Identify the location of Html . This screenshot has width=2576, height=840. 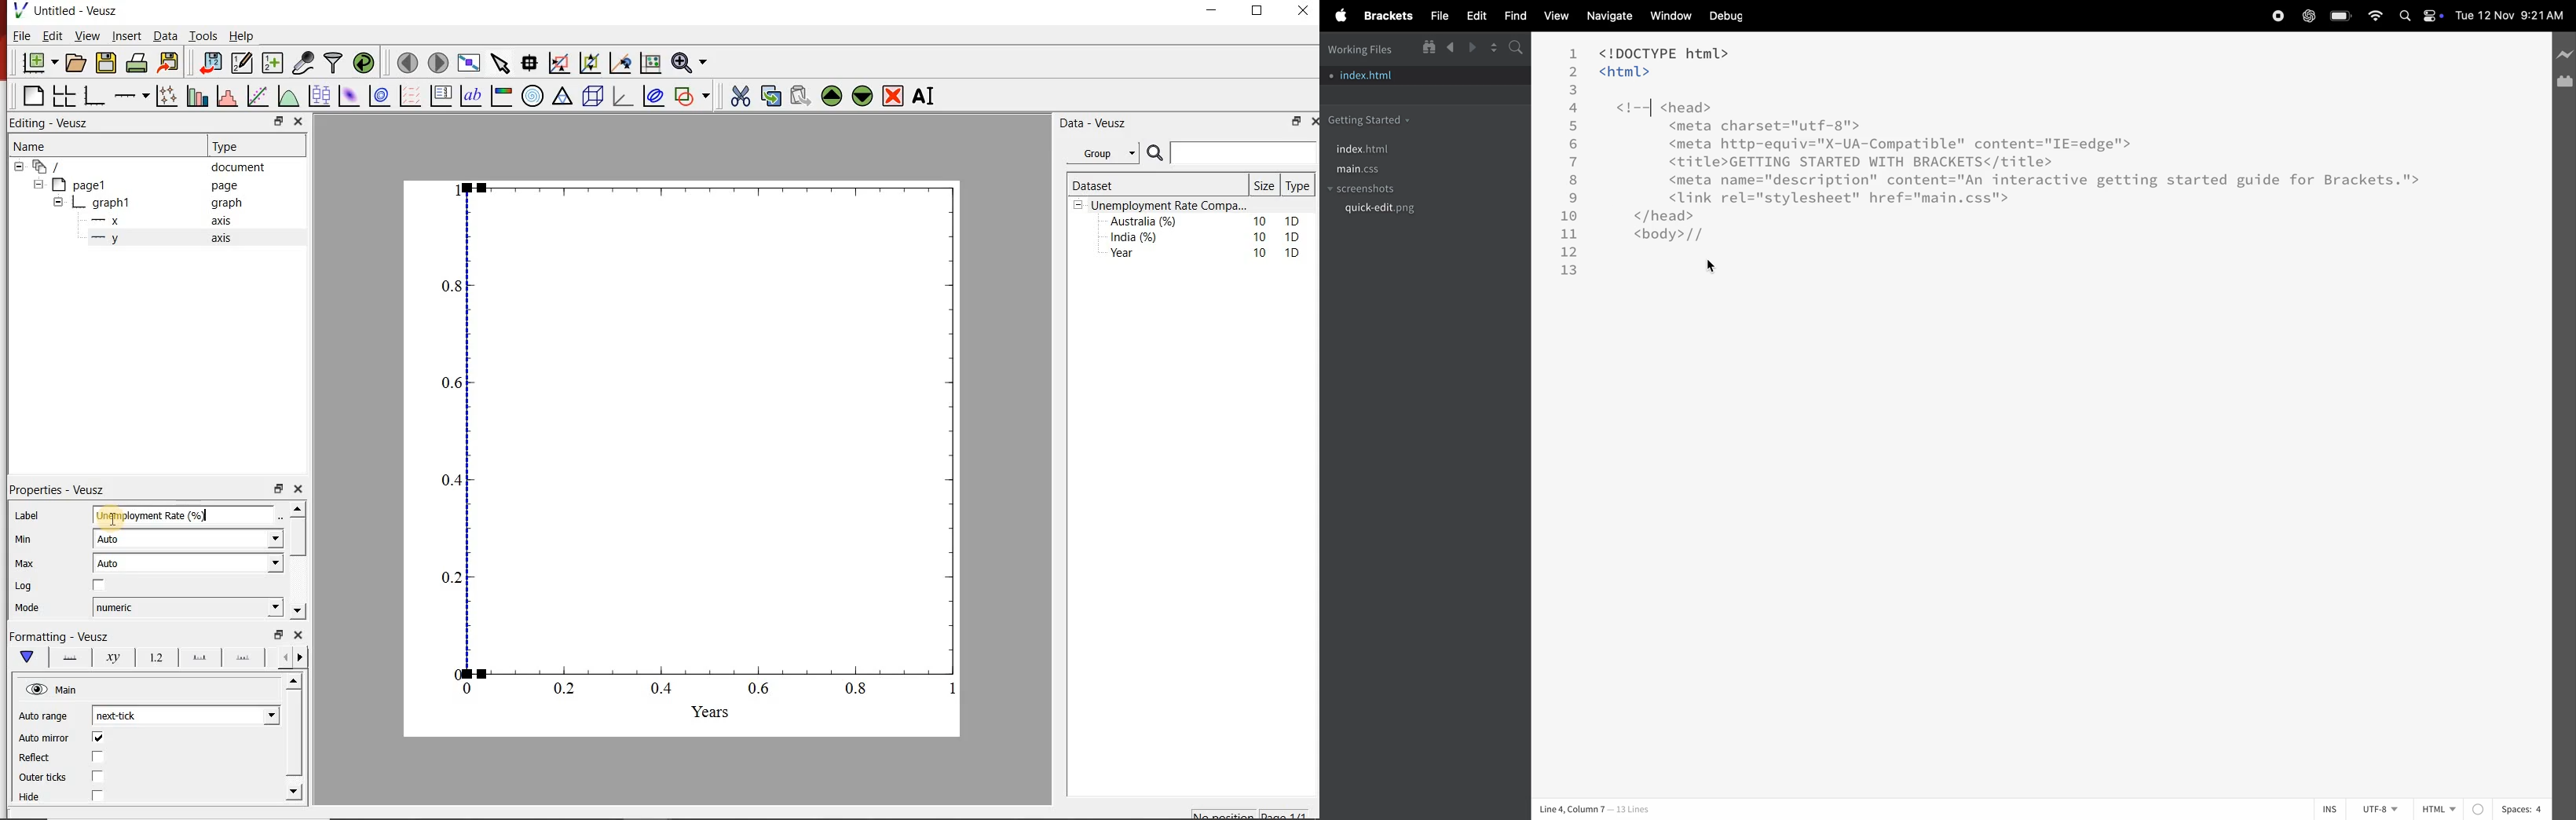
(2453, 809).